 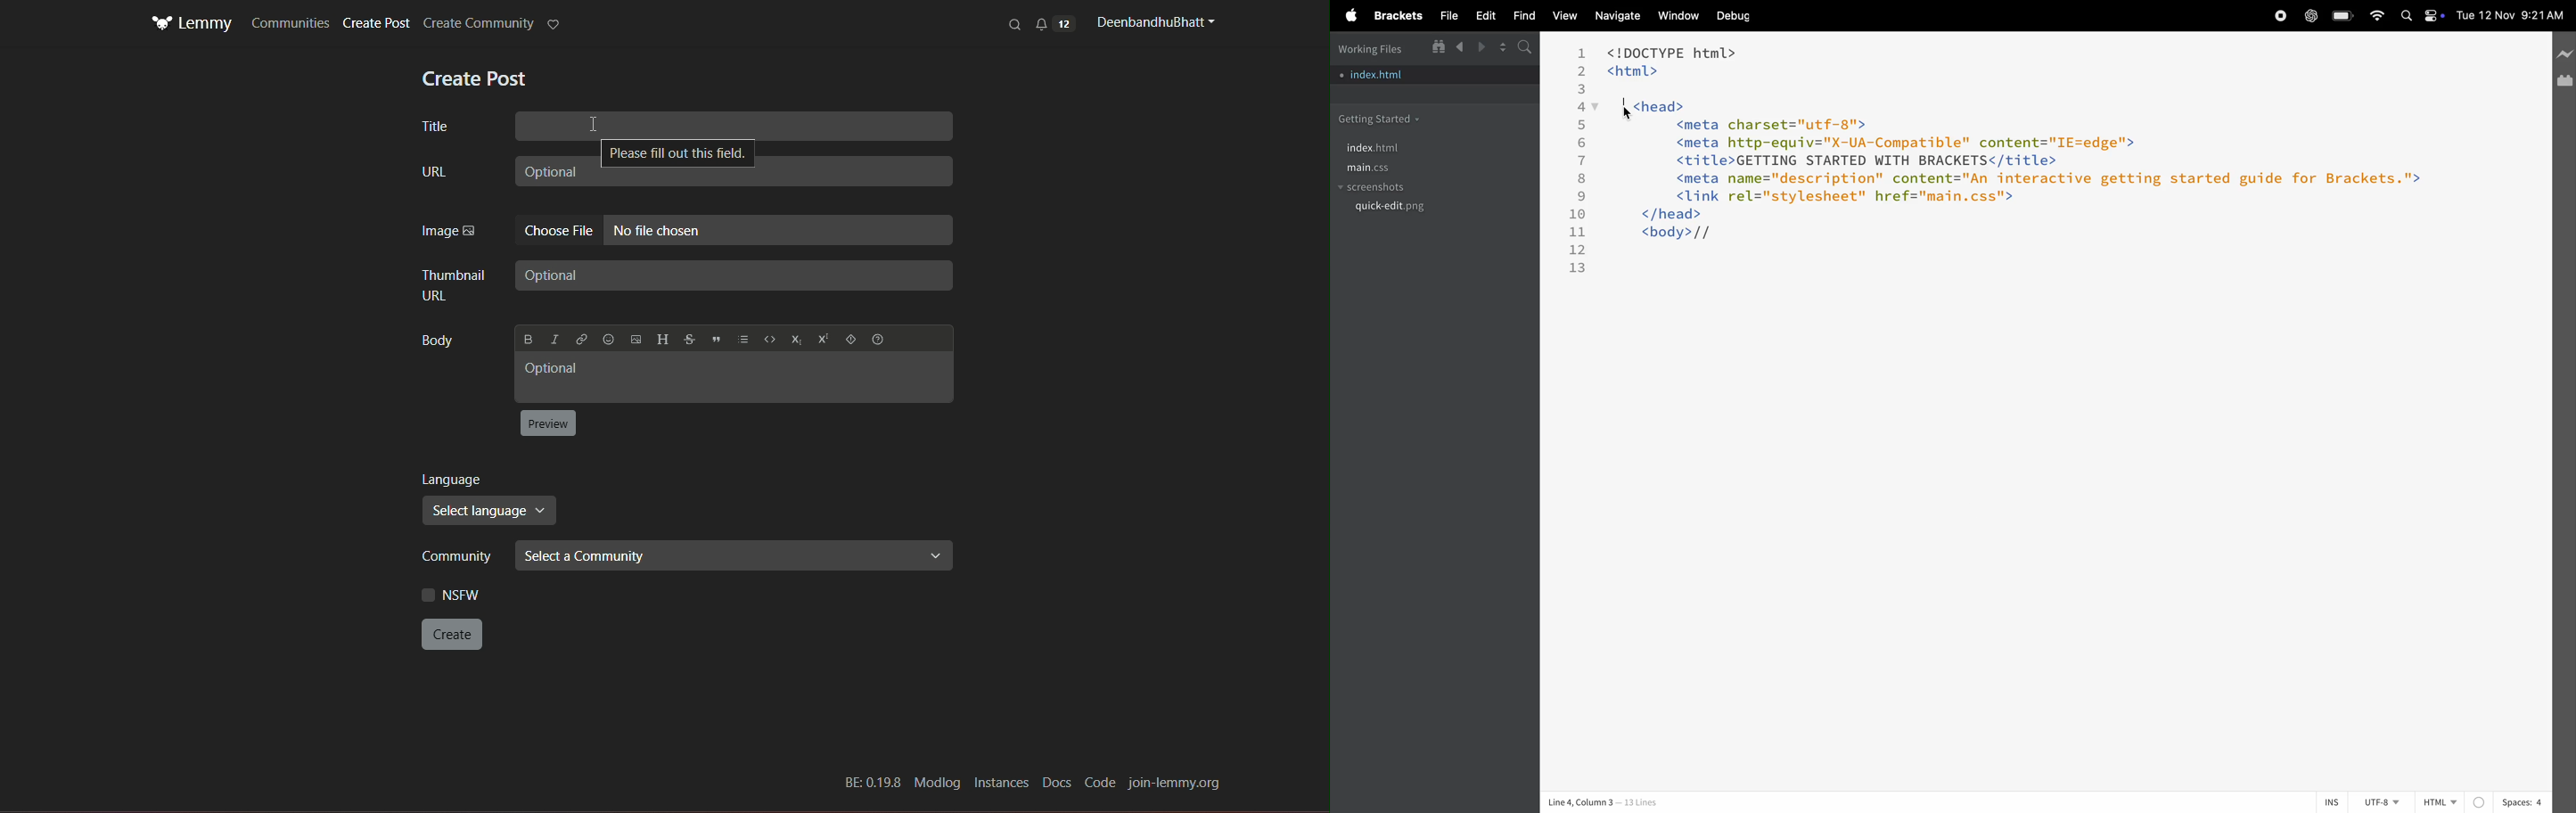 What do you see at coordinates (1480, 47) in the screenshot?
I see `forward` at bounding box center [1480, 47].